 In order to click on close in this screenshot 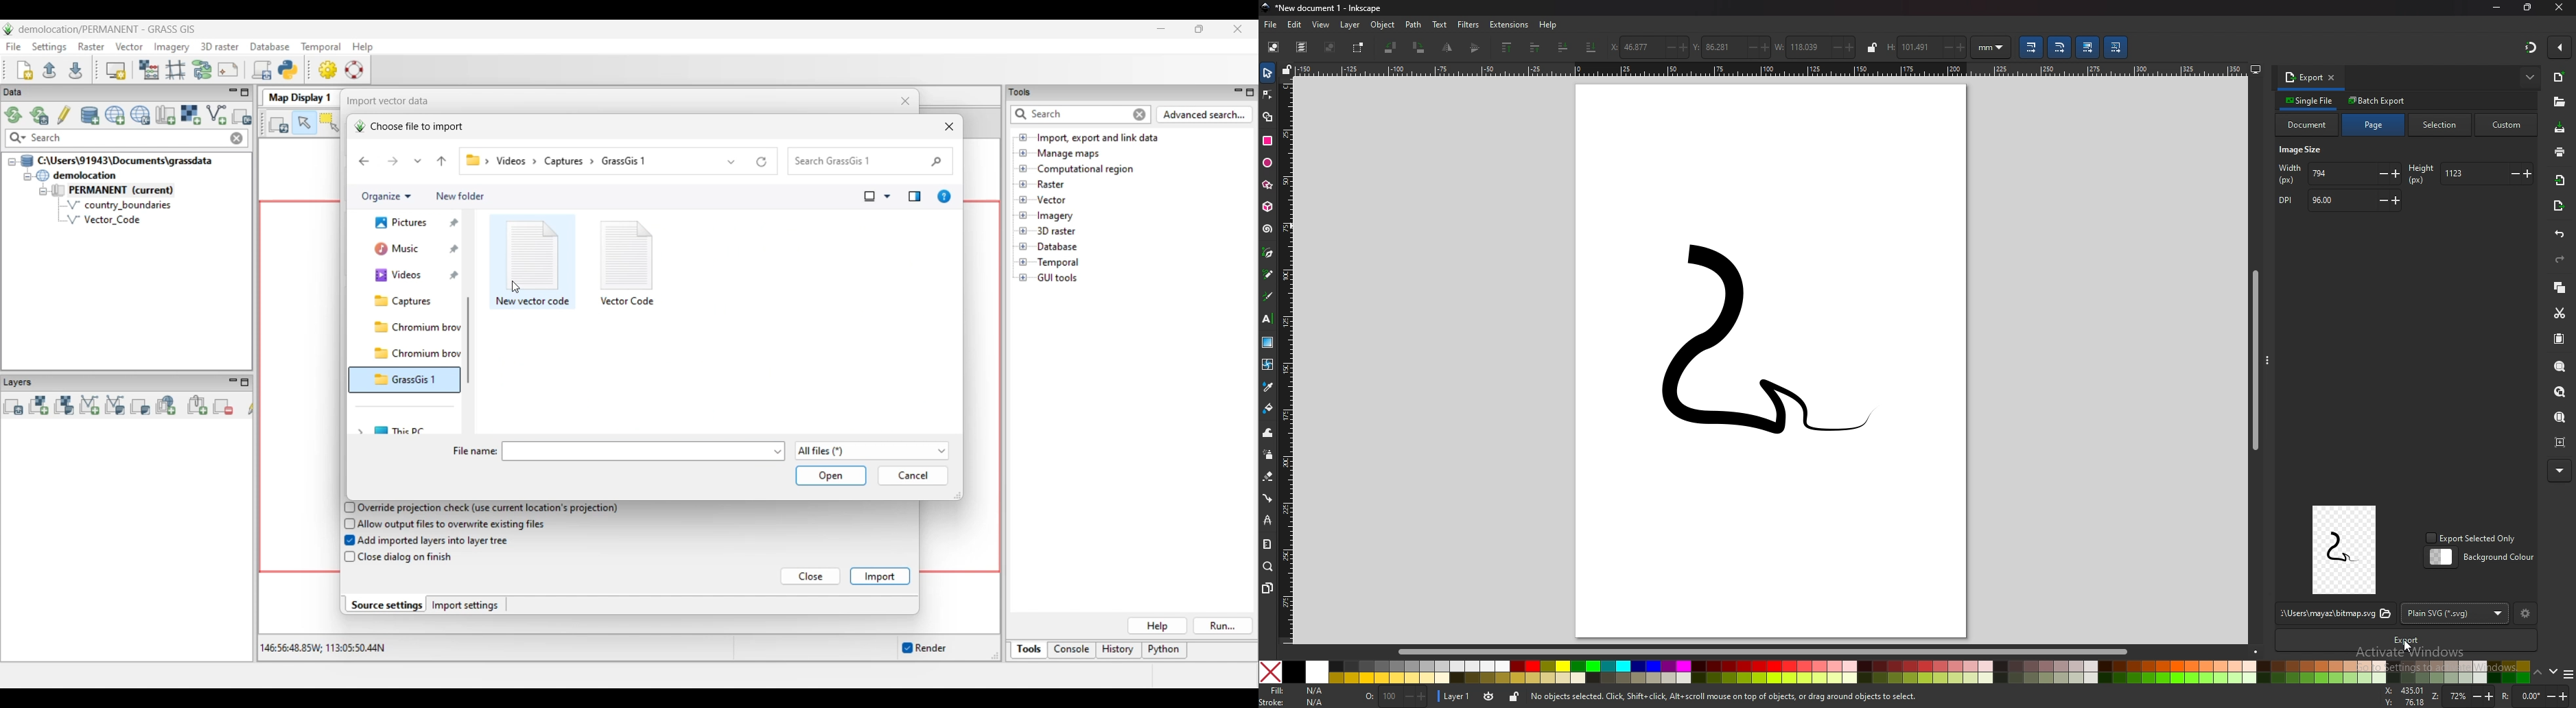, I will do `click(2559, 9)`.